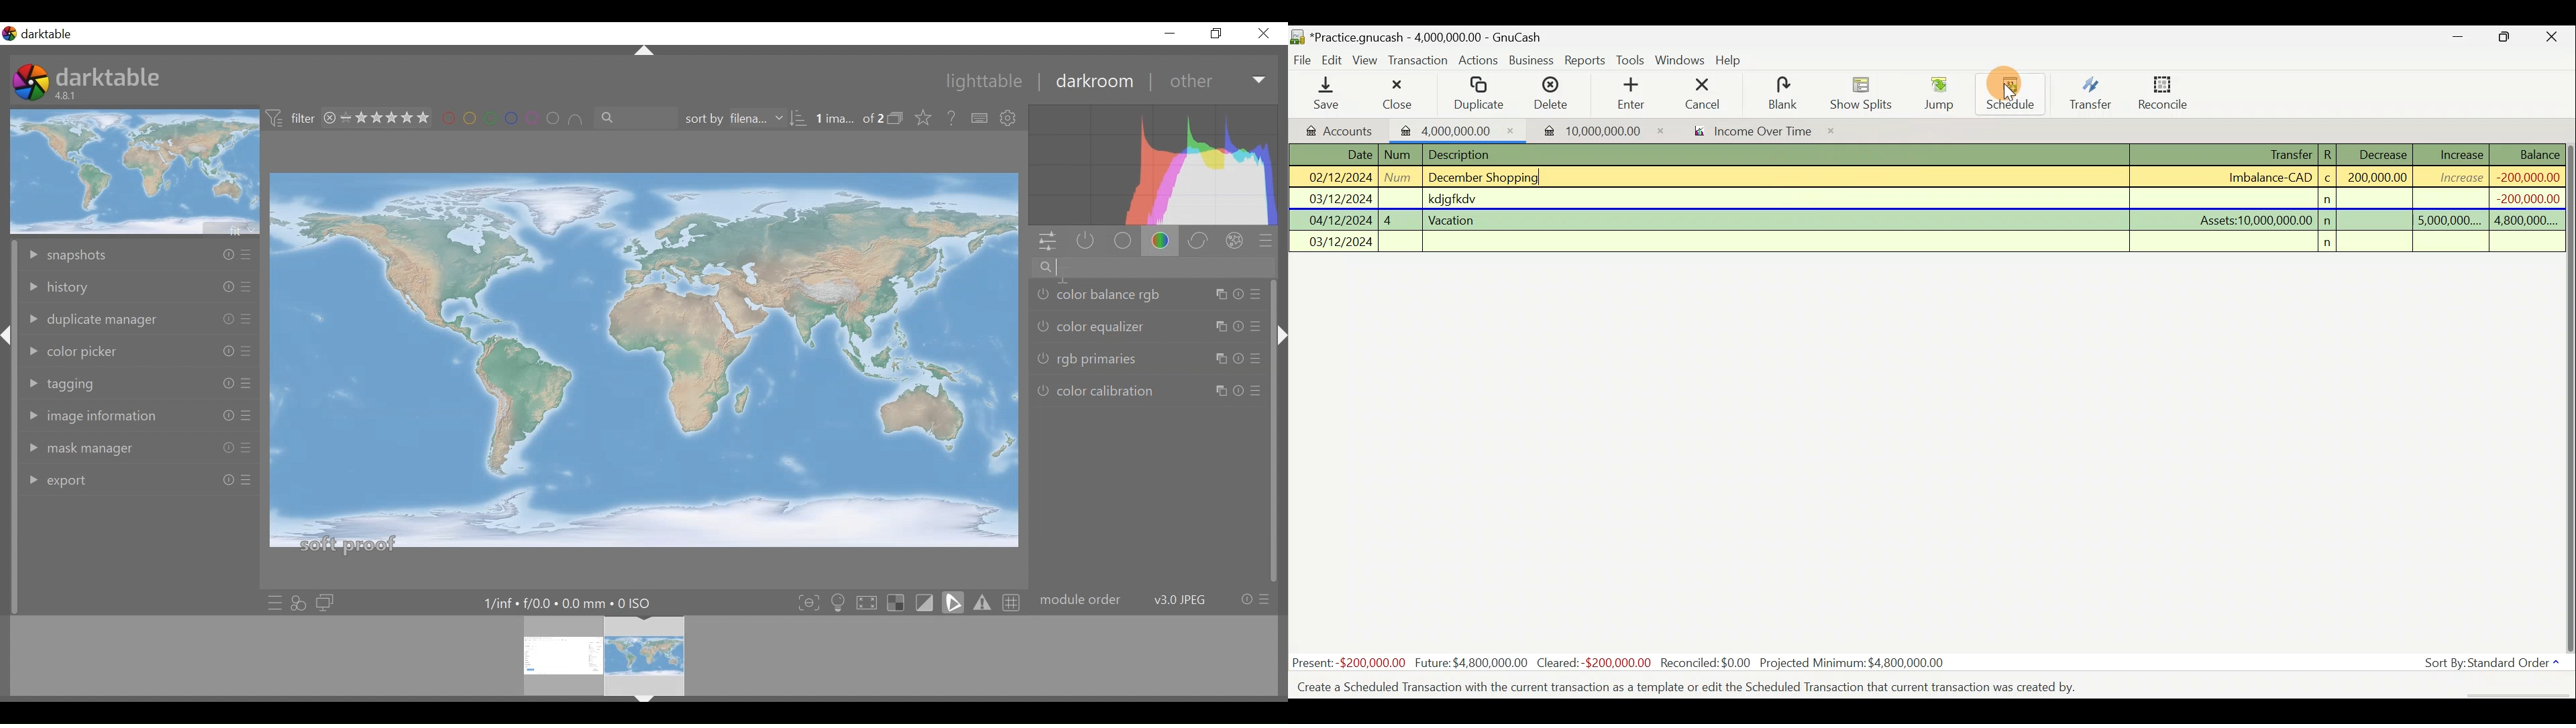 Image resolution: width=2576 pixels, height=728 pixels. What do you see at coordinates (246, 384) in the screenshot?
I see `` at bounding box center [246, 384].